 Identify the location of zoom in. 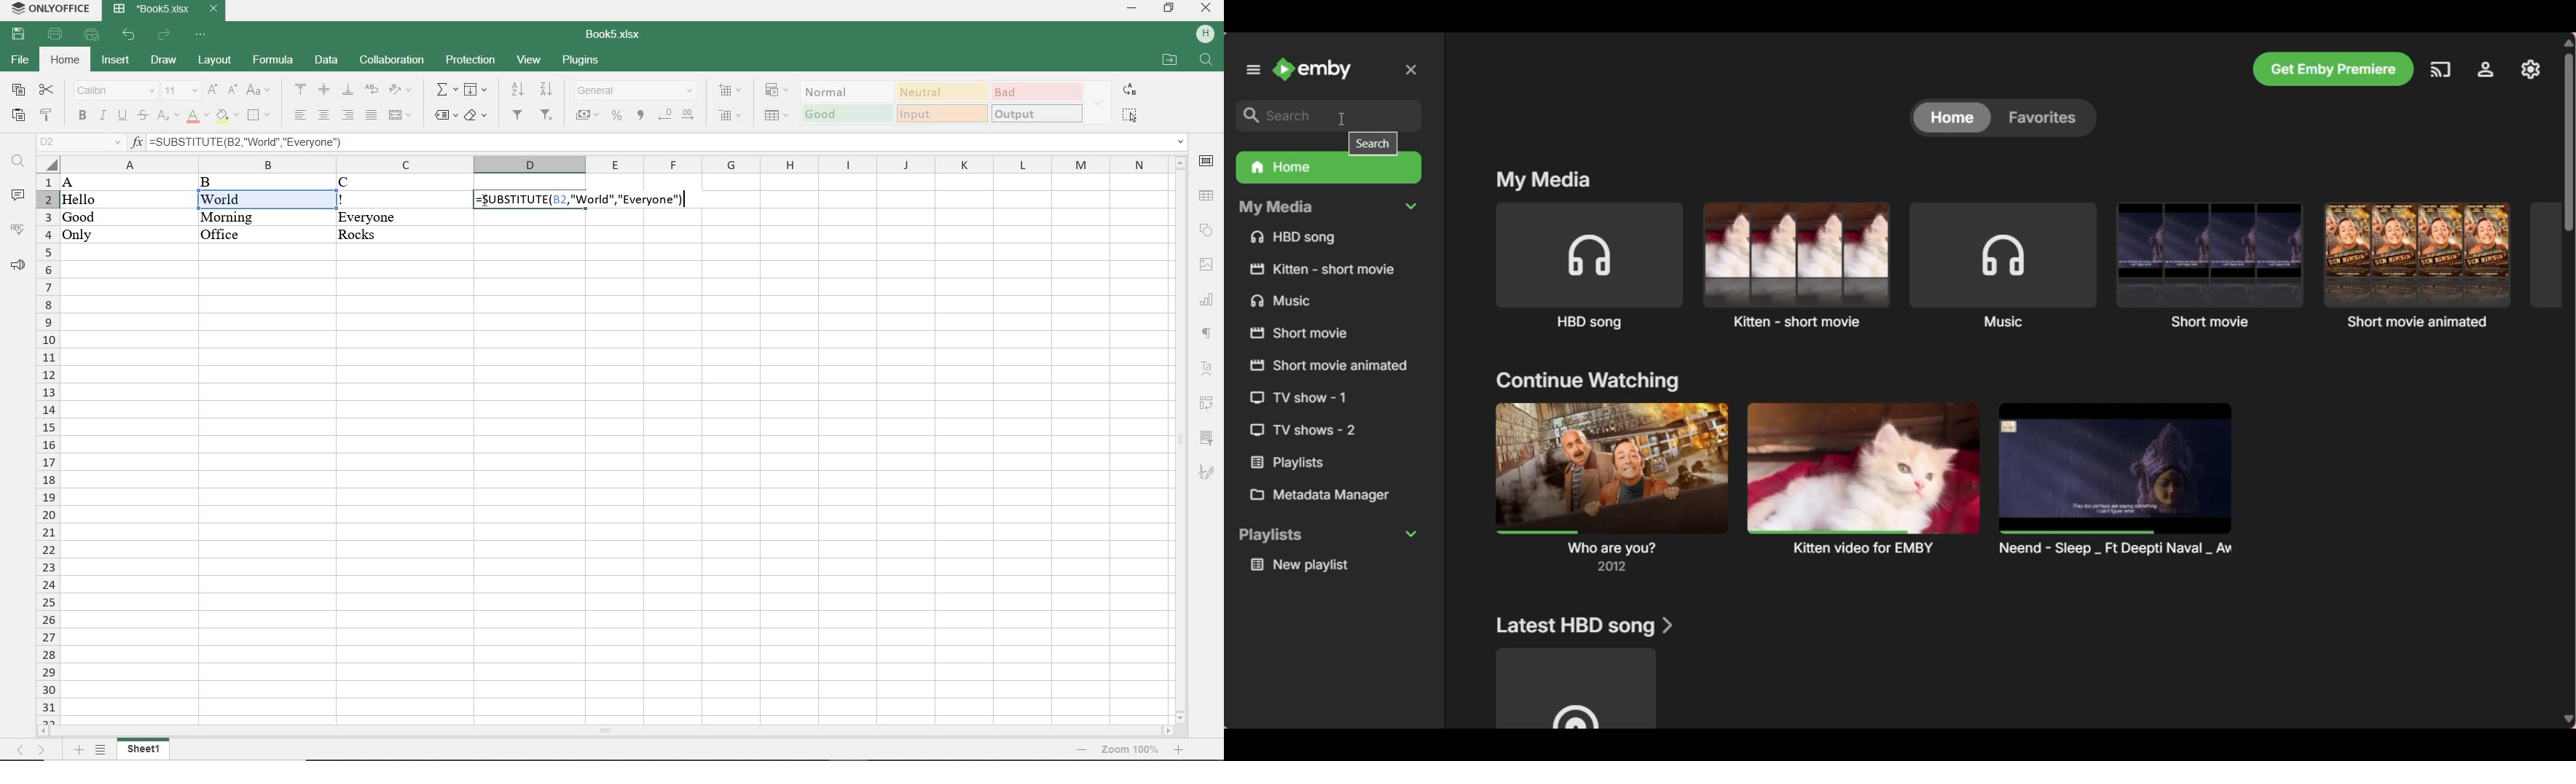
(1180, 750).